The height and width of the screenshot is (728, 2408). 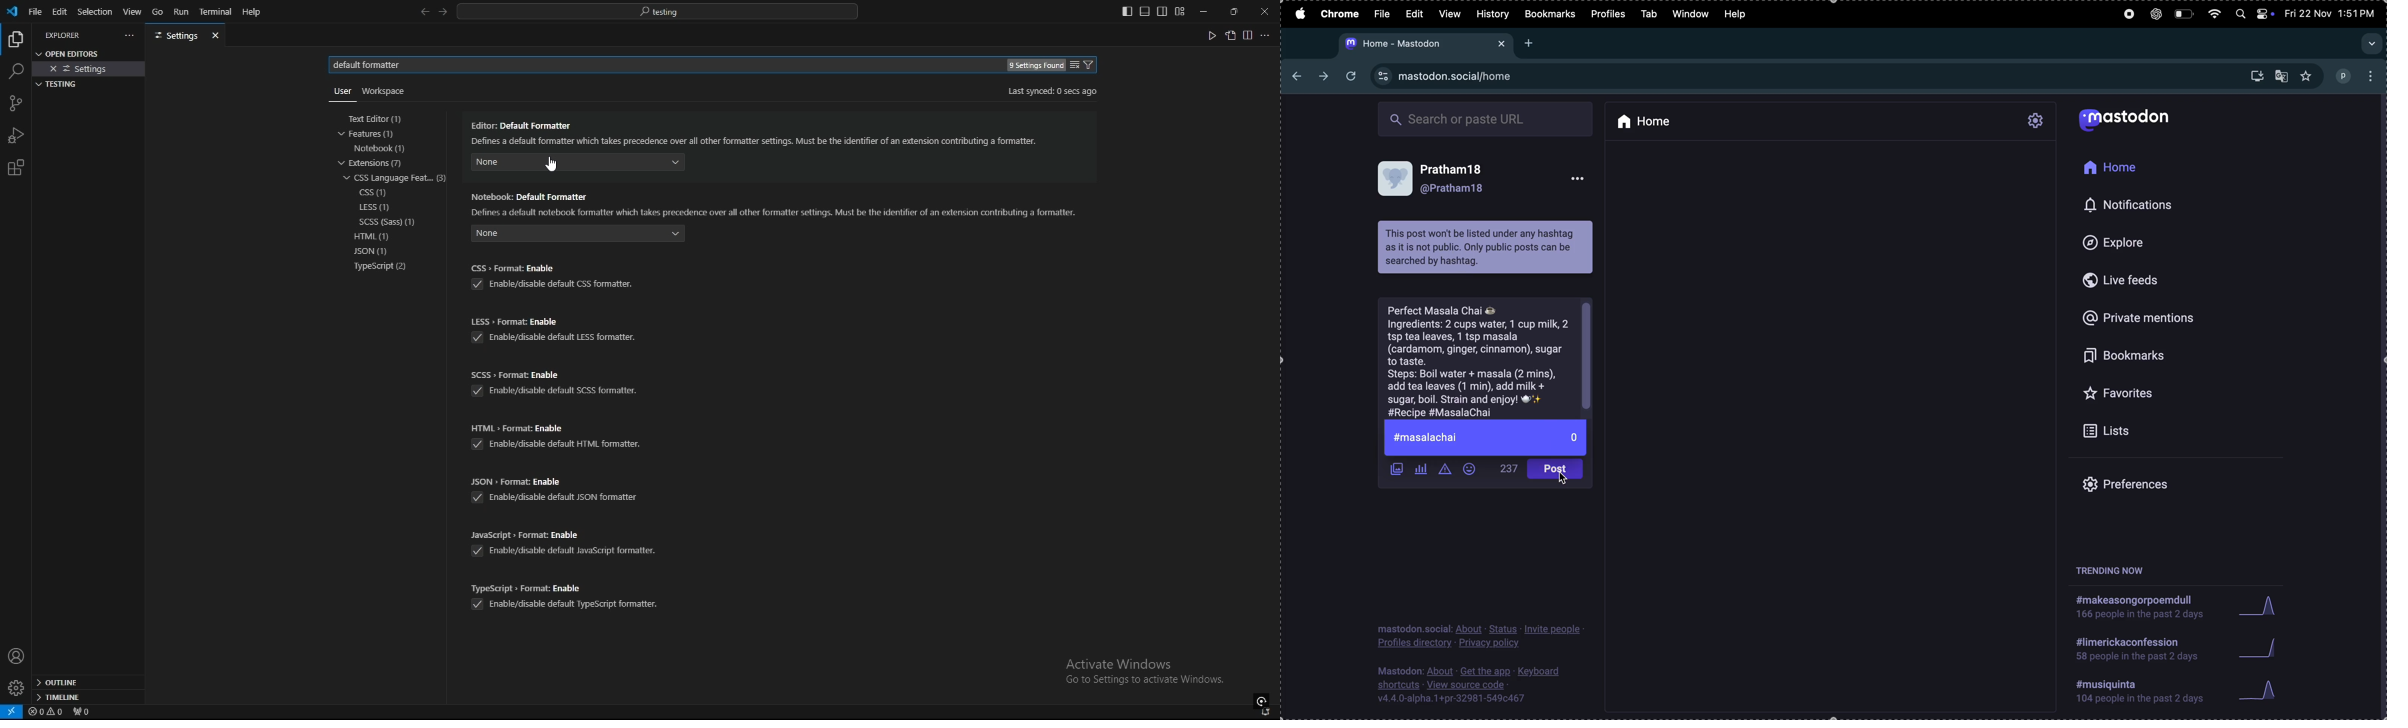 What do you see at coordinates (2137, 607) in the screenshot?
I see `hashtag` at bounding box center [2137, 607].